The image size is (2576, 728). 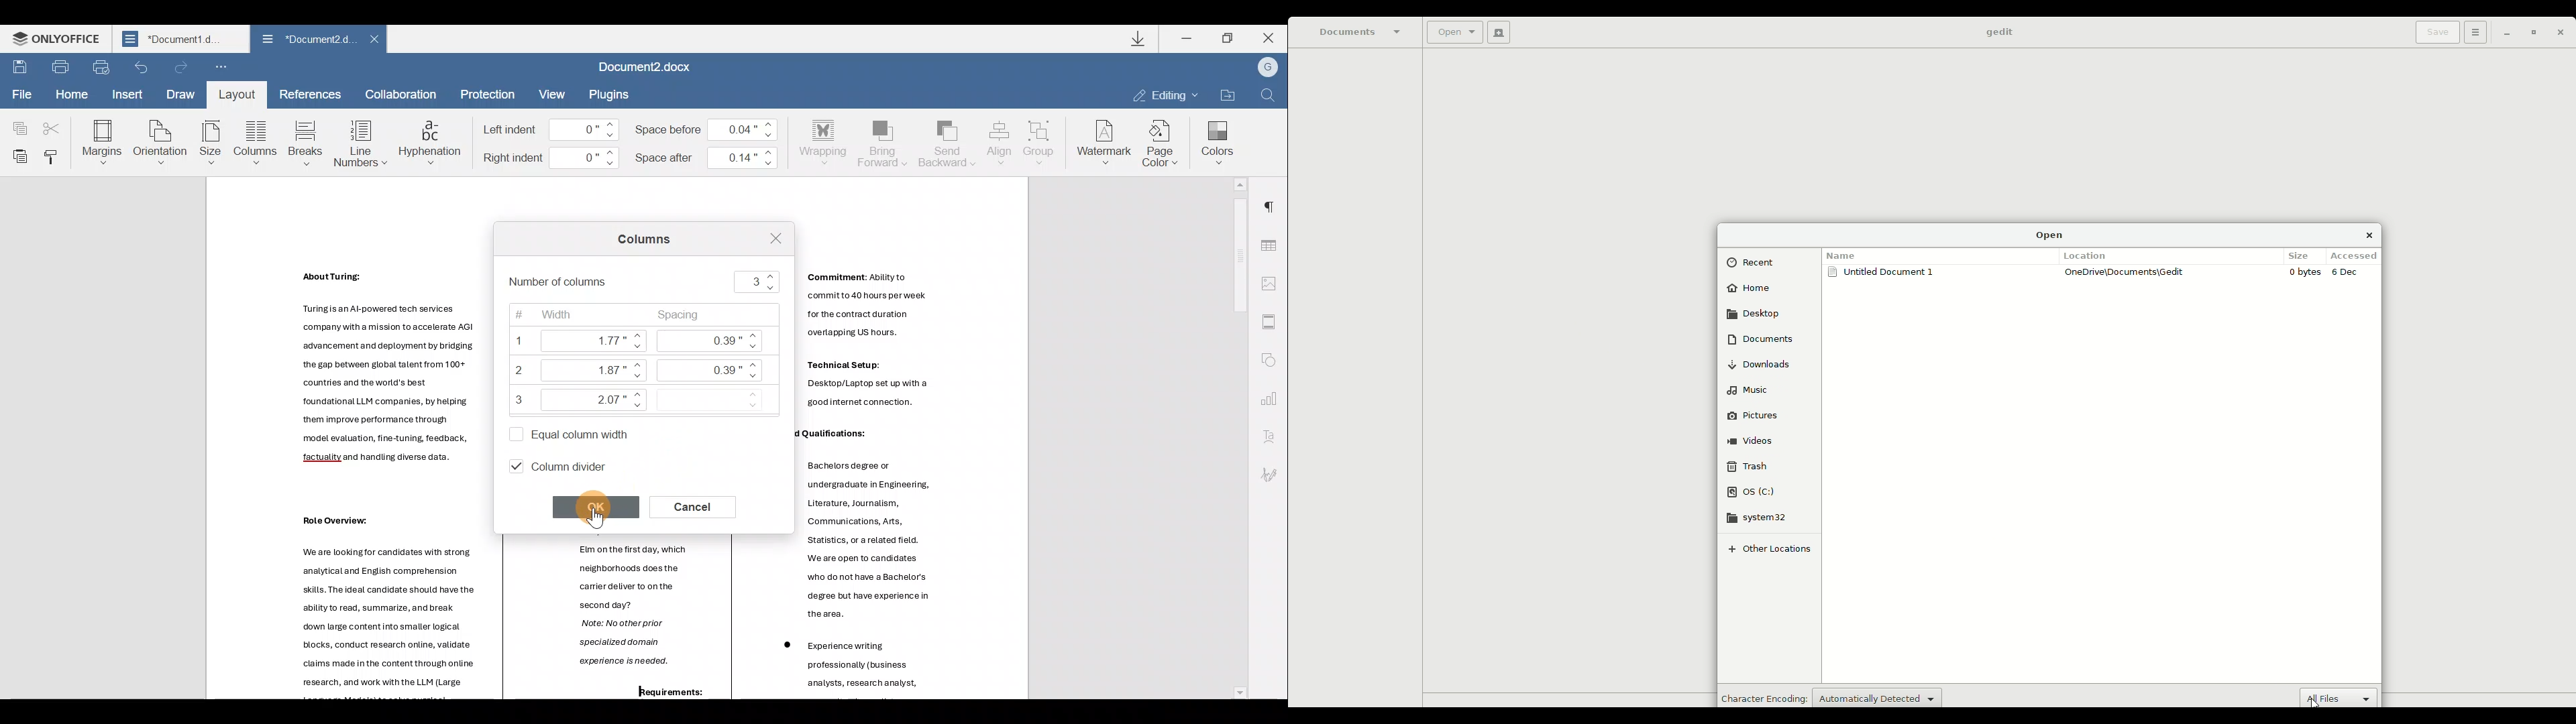 What do you see at coordinates (311, 94) in the screenshot?
I see `References` at bounding box center [311, 94].